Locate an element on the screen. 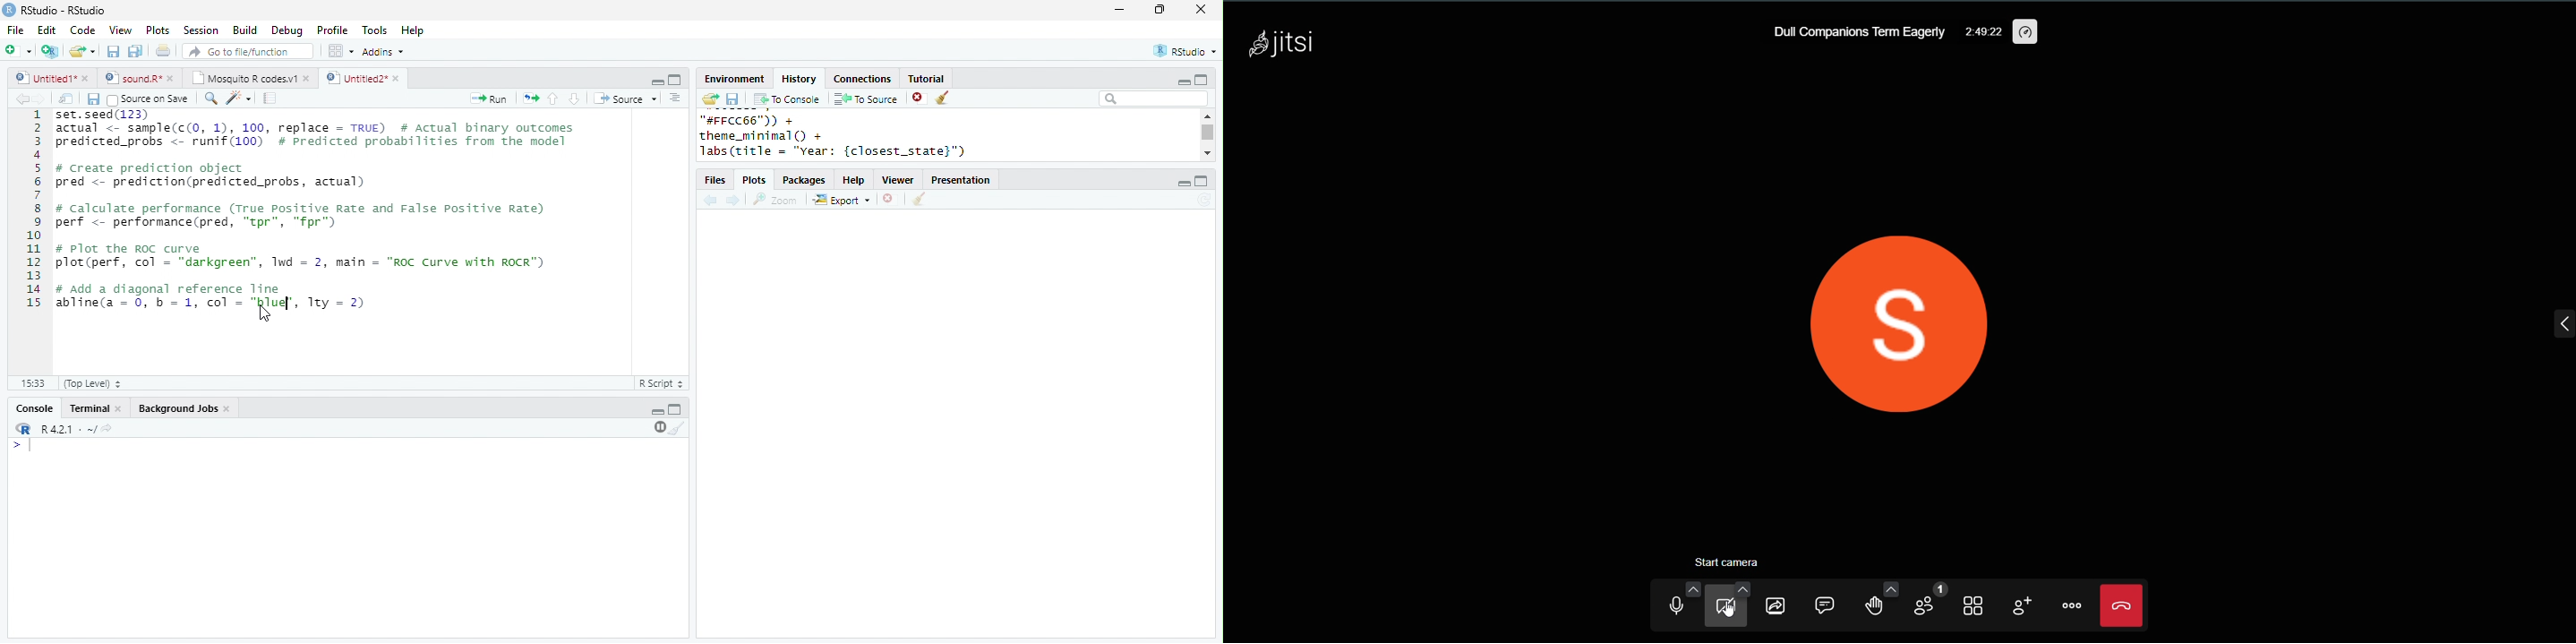 The width and height of the screenshot is (2576, 644). Help is located at coordinates (413, 31).